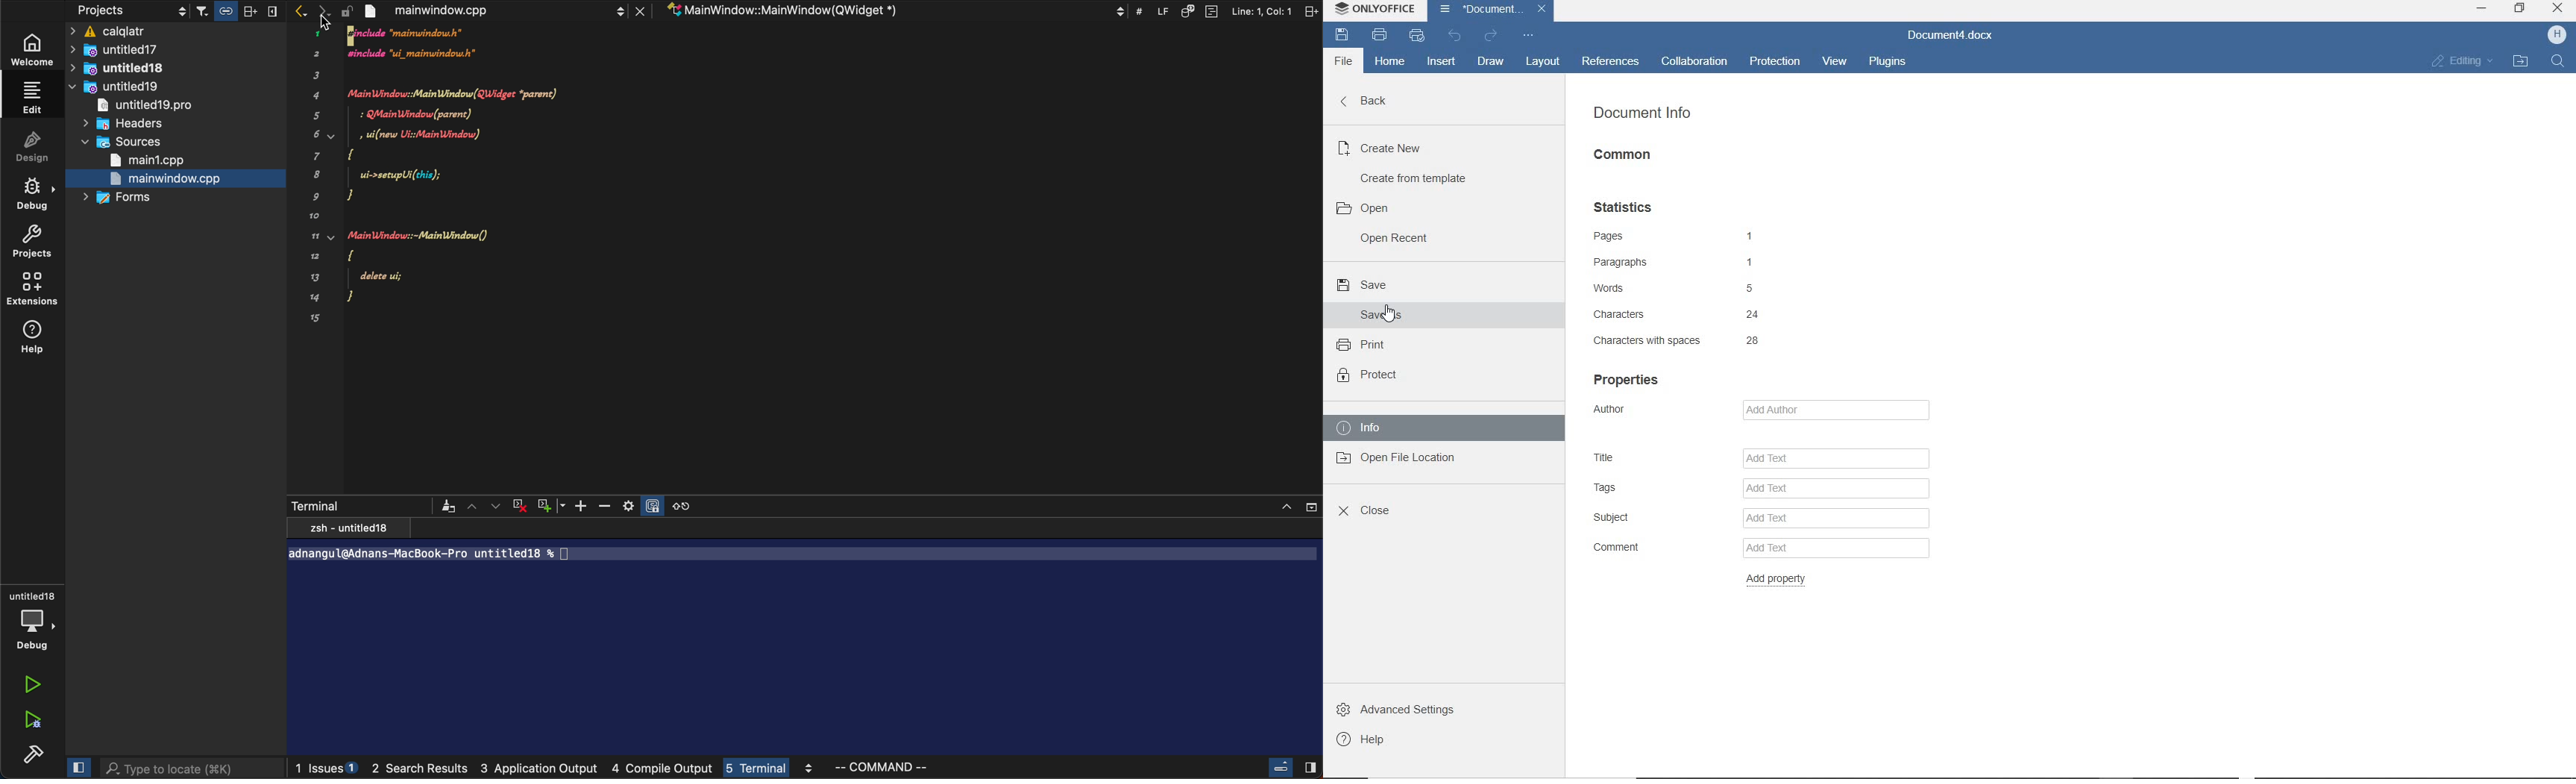 The width and height of the screenshot is (2576, 784). What do you see at coordinates (1384, 146) in the screenshot?
I see `create new` at bounding box center [1384, 146].